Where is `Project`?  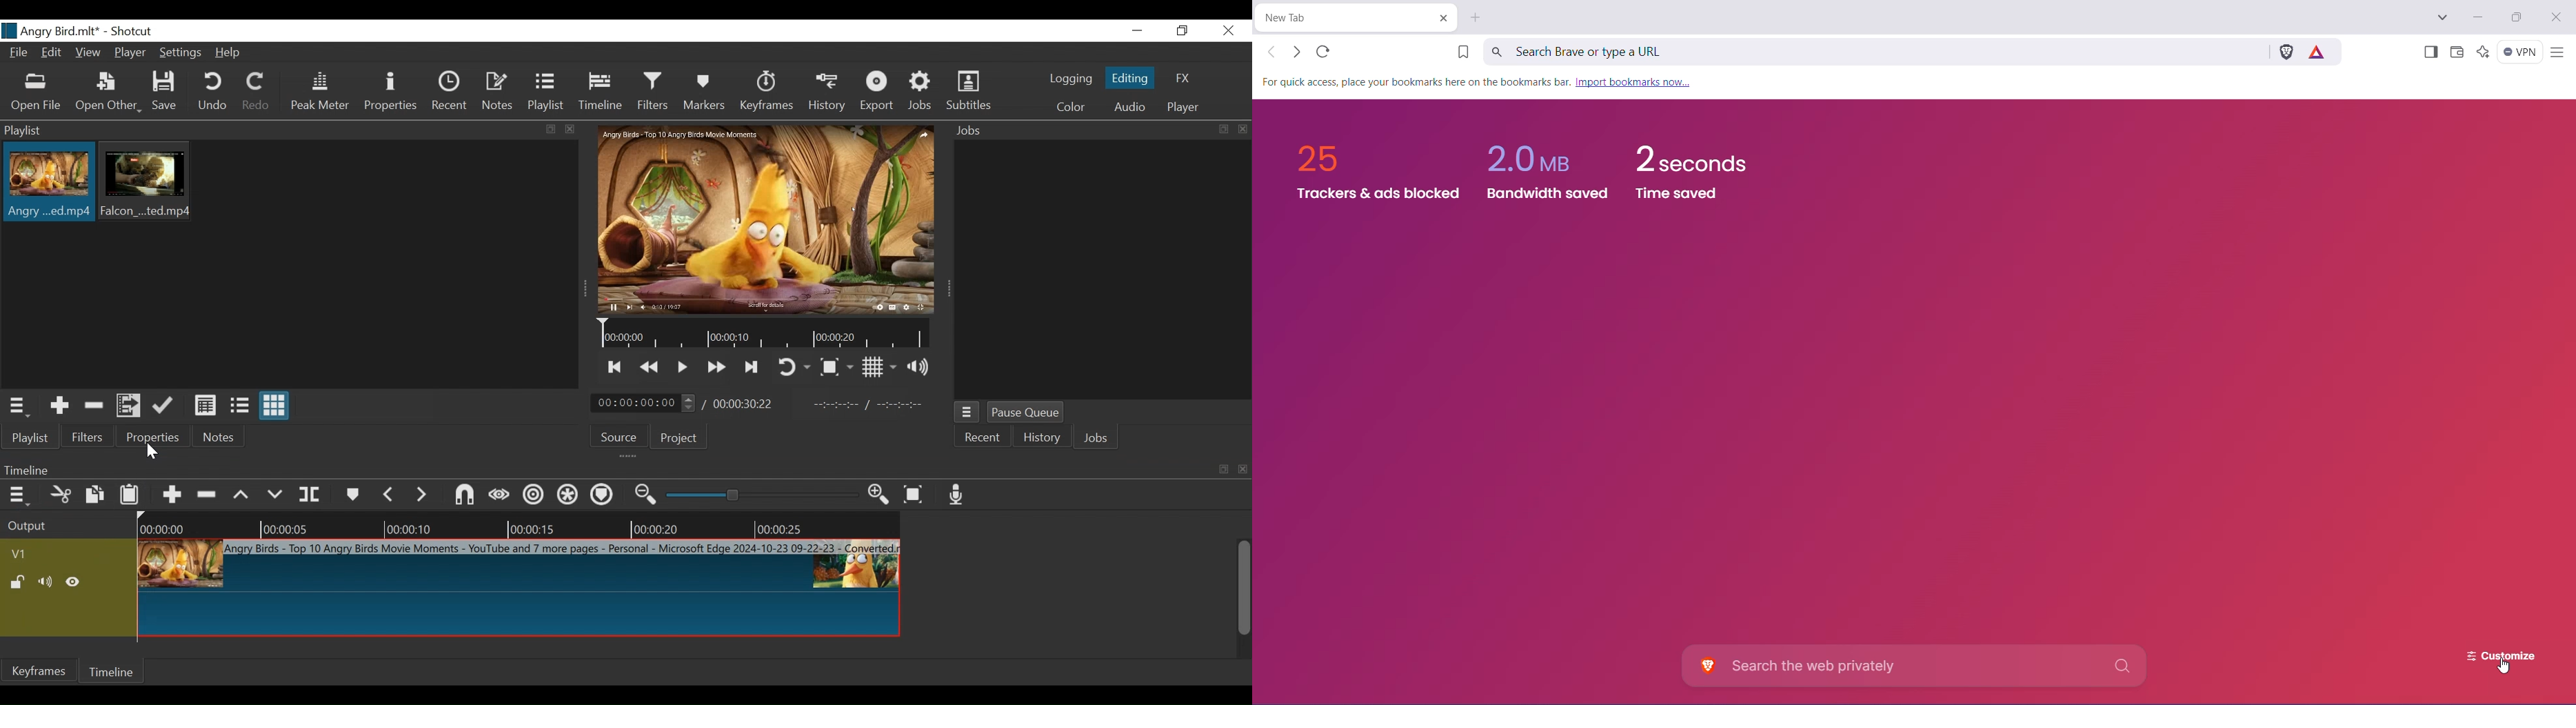
Project is located at coordinates (679, 438).